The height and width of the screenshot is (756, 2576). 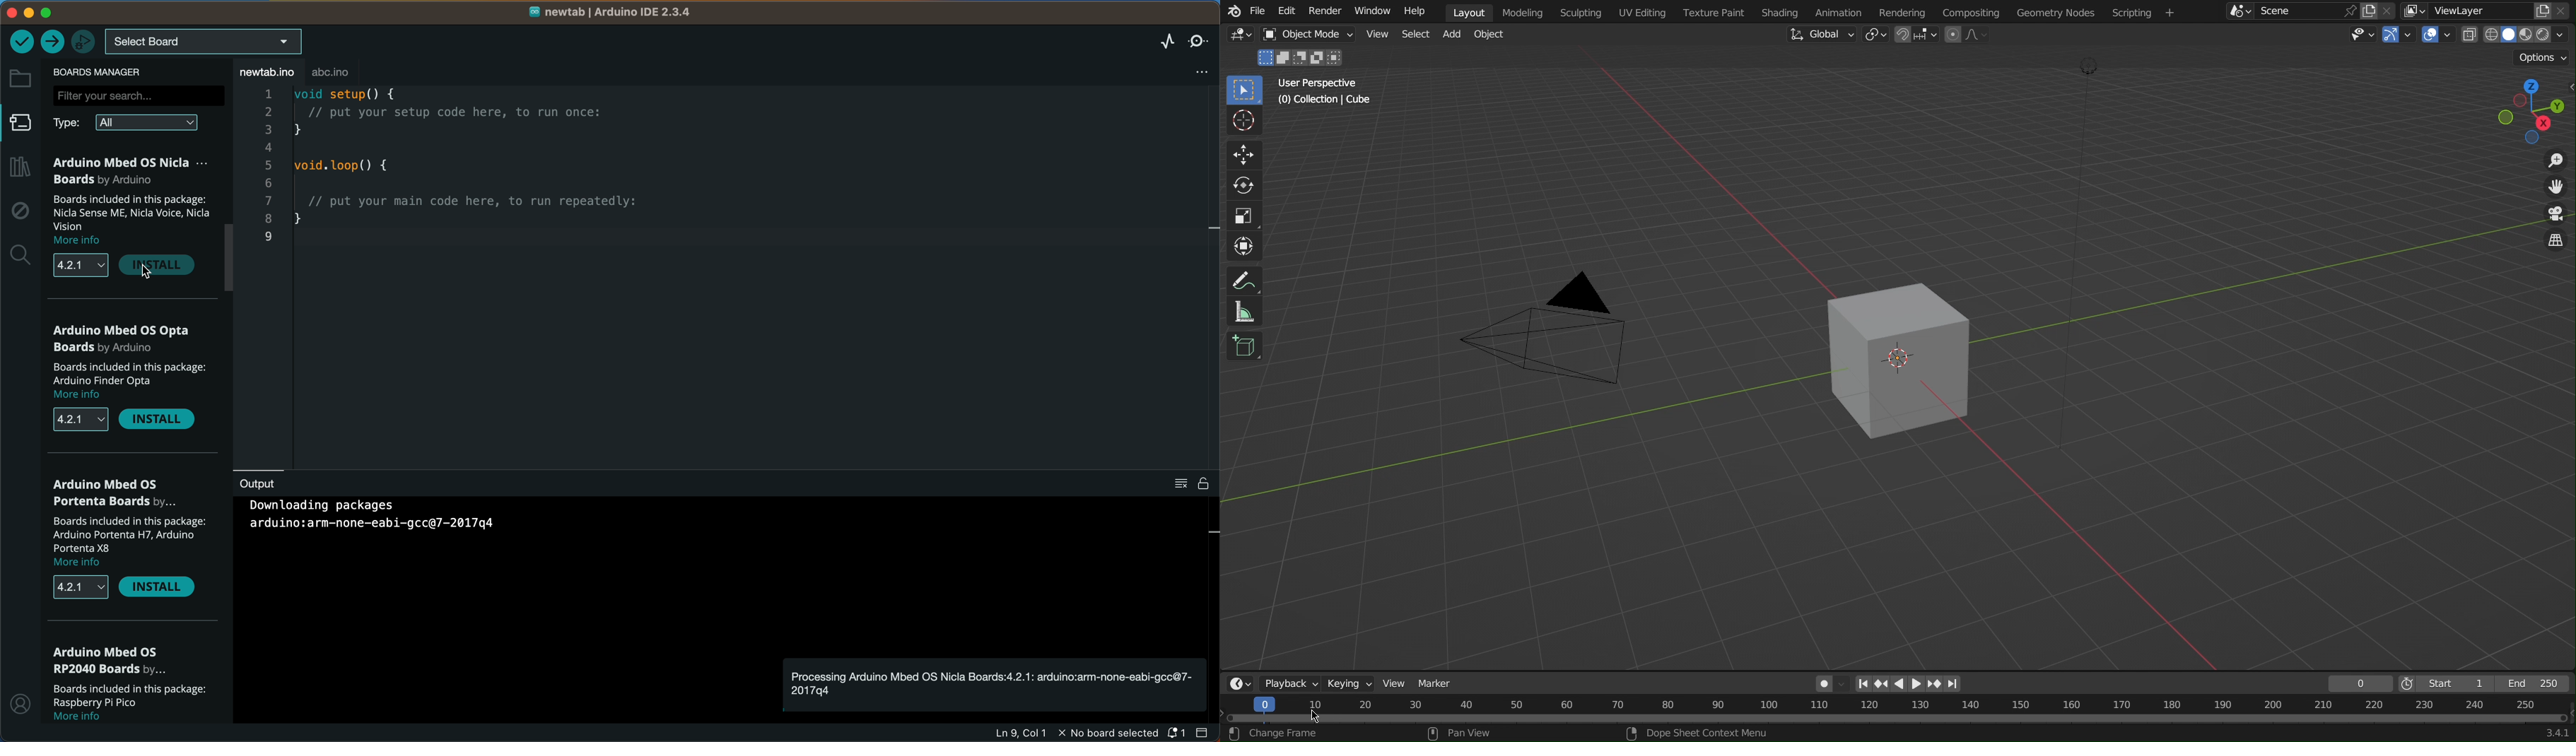 I want to click on blend logo, so click(x=1233, y=10).